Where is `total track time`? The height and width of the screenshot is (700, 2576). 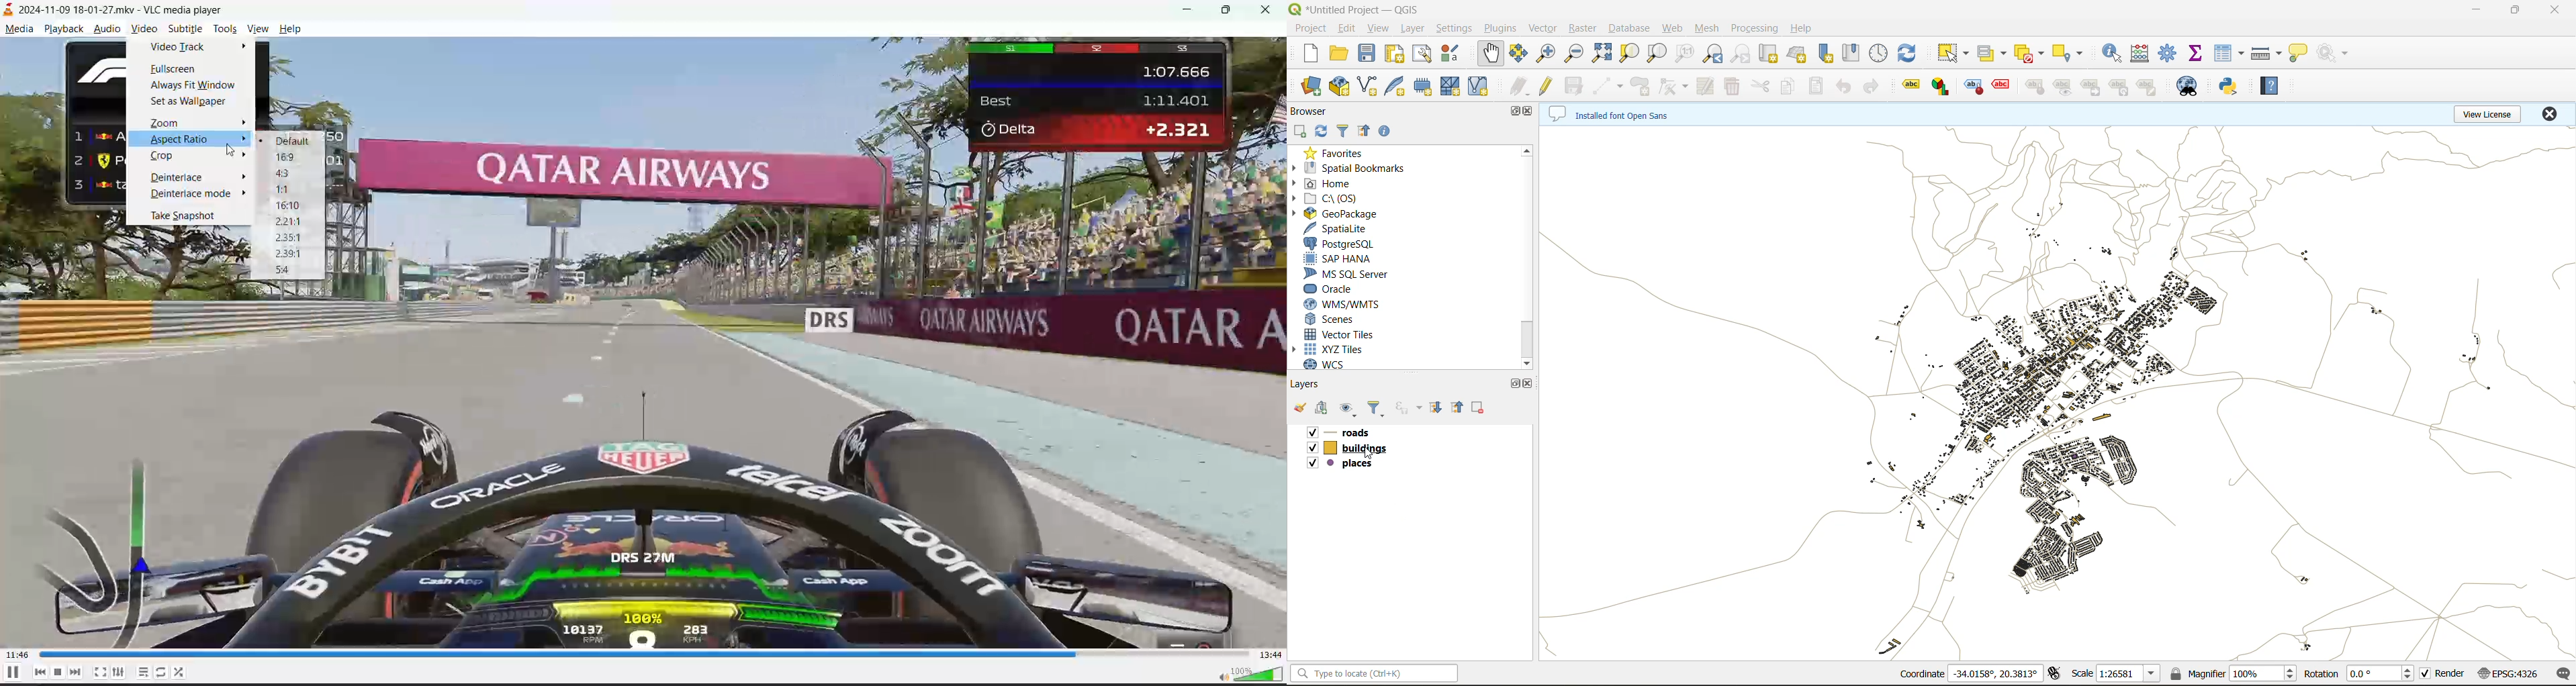 total track time is located at coordinates (1271, 655).